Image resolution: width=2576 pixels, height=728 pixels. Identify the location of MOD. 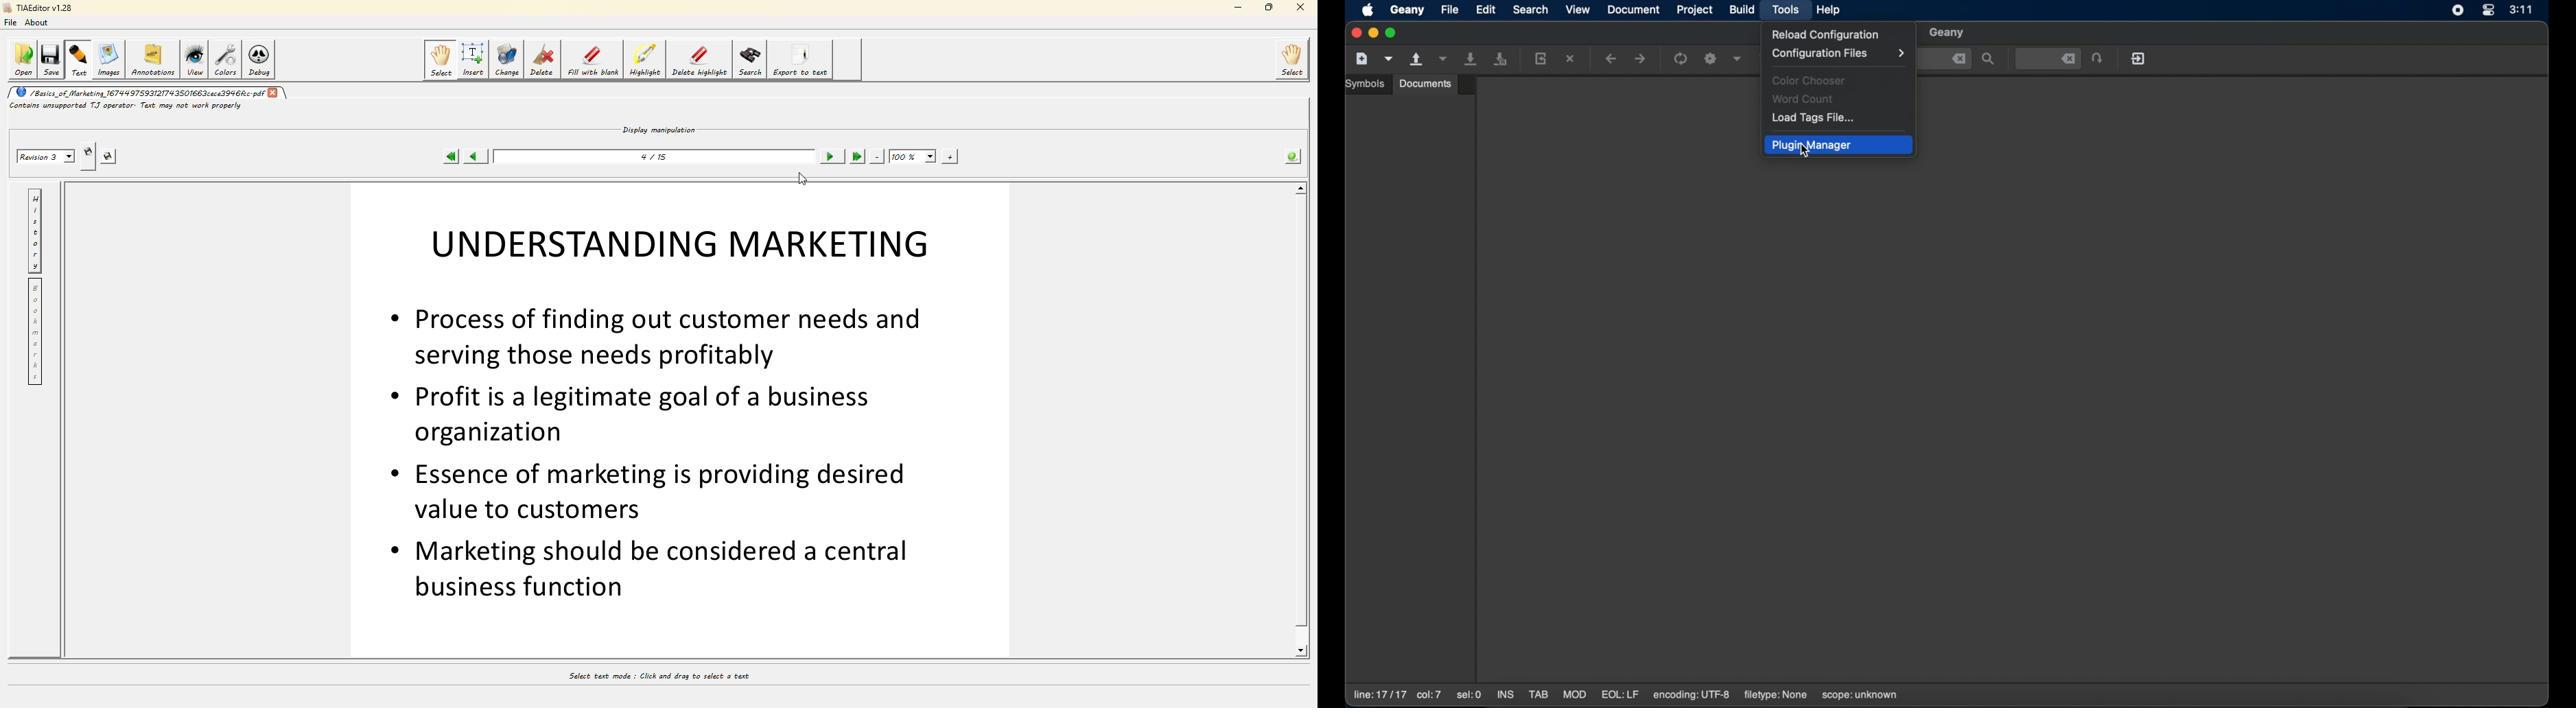
(1575, 695).